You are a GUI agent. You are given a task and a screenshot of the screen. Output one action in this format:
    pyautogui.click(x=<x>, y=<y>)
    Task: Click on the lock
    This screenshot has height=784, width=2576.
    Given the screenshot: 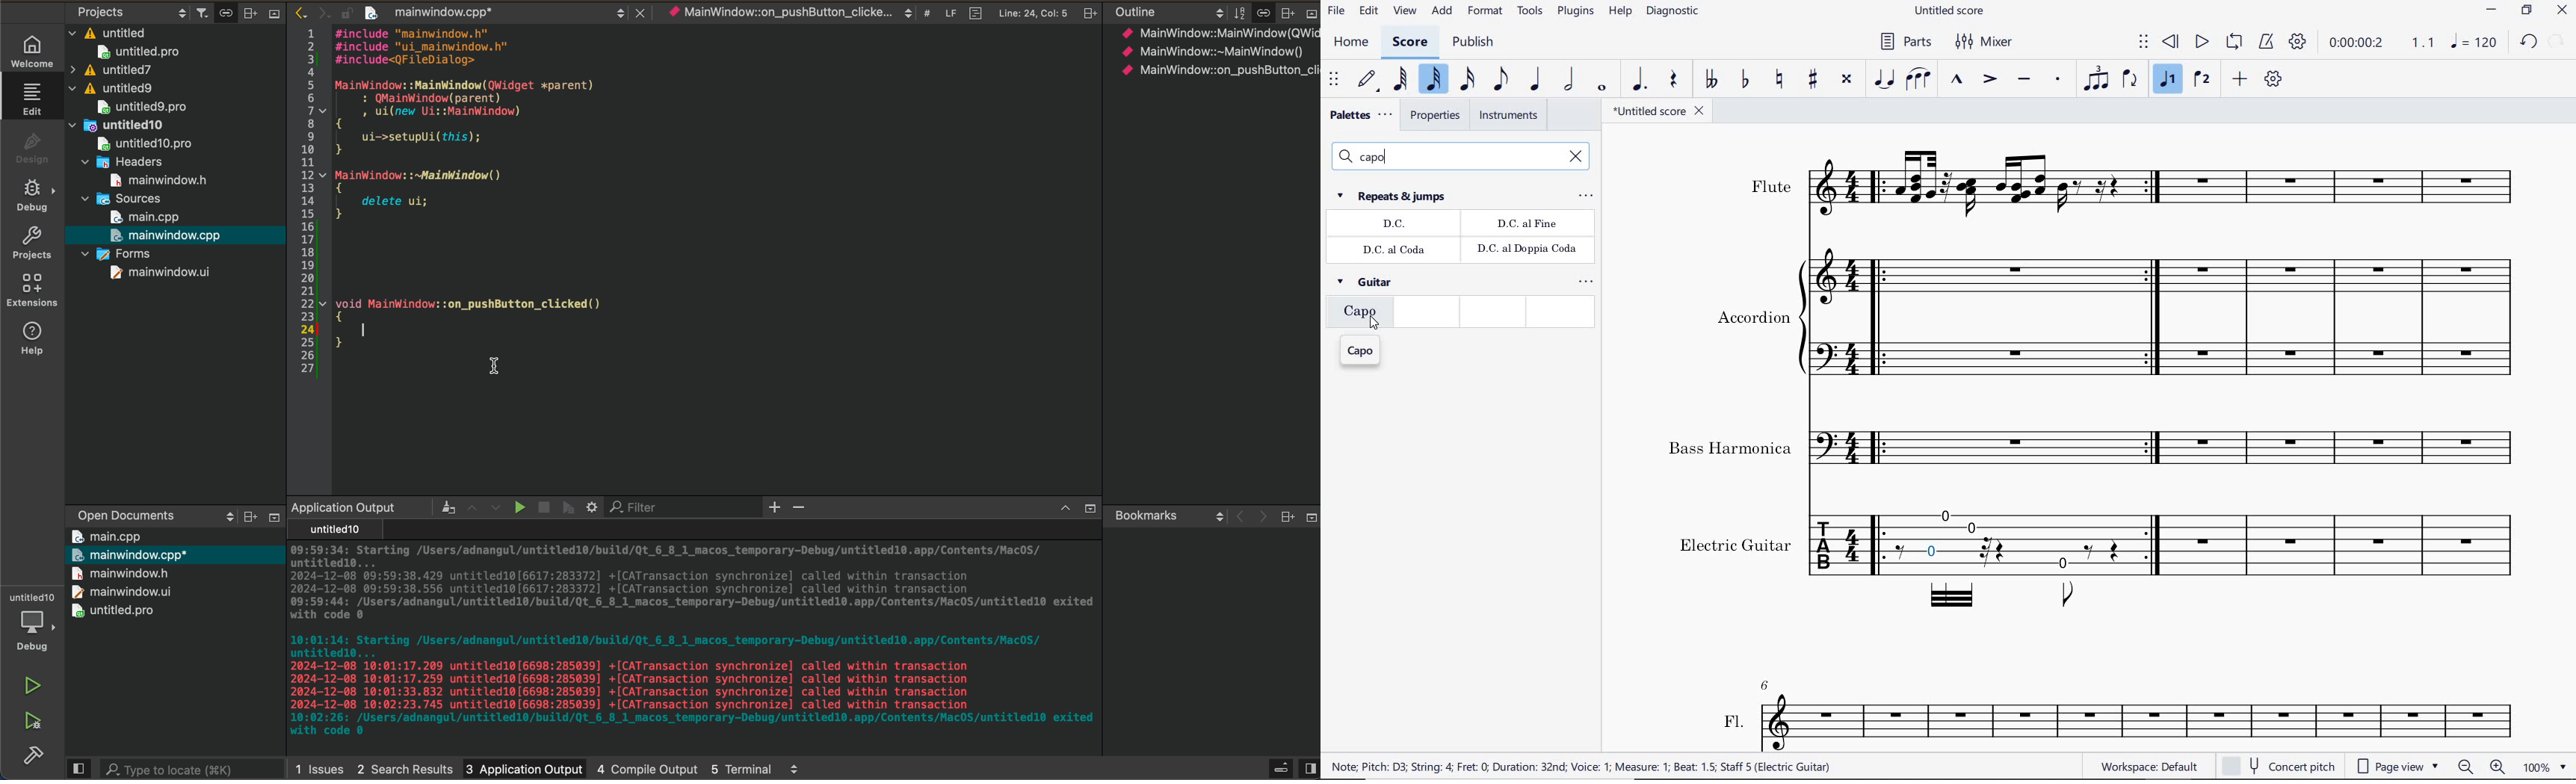 What is the action you would take?
    pyautogui.click(x=341, y=11)
    